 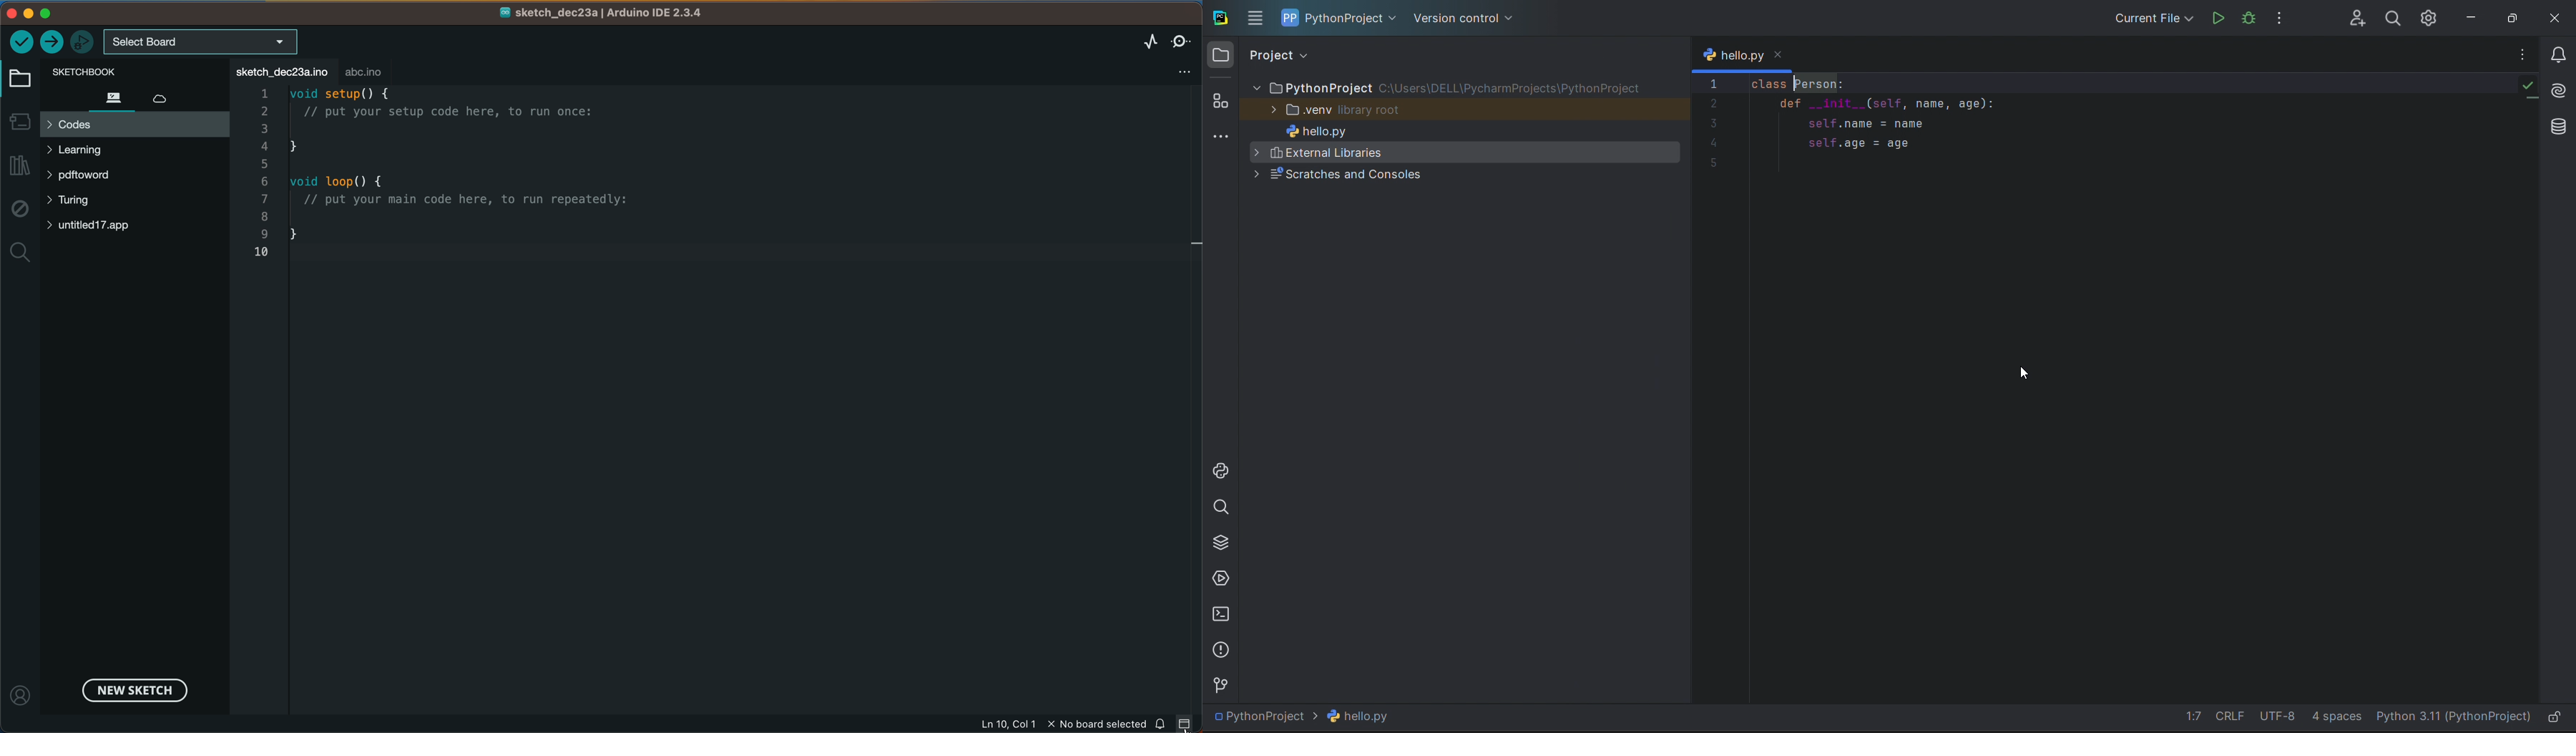 I want to click on problems, so click(x=1221, y=650).